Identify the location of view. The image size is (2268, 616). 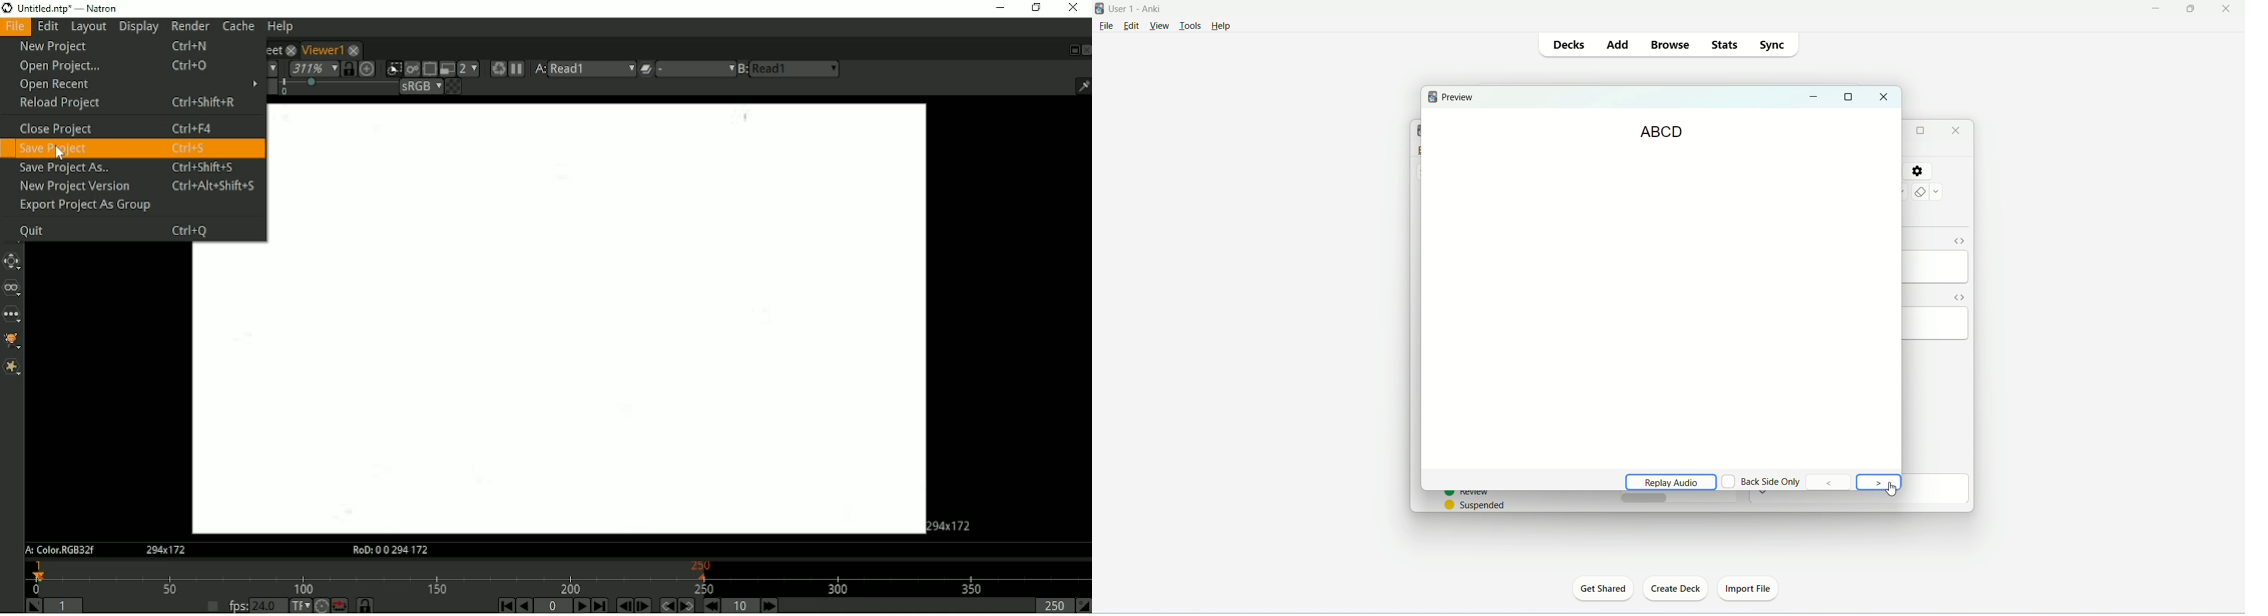
(1160, 25).